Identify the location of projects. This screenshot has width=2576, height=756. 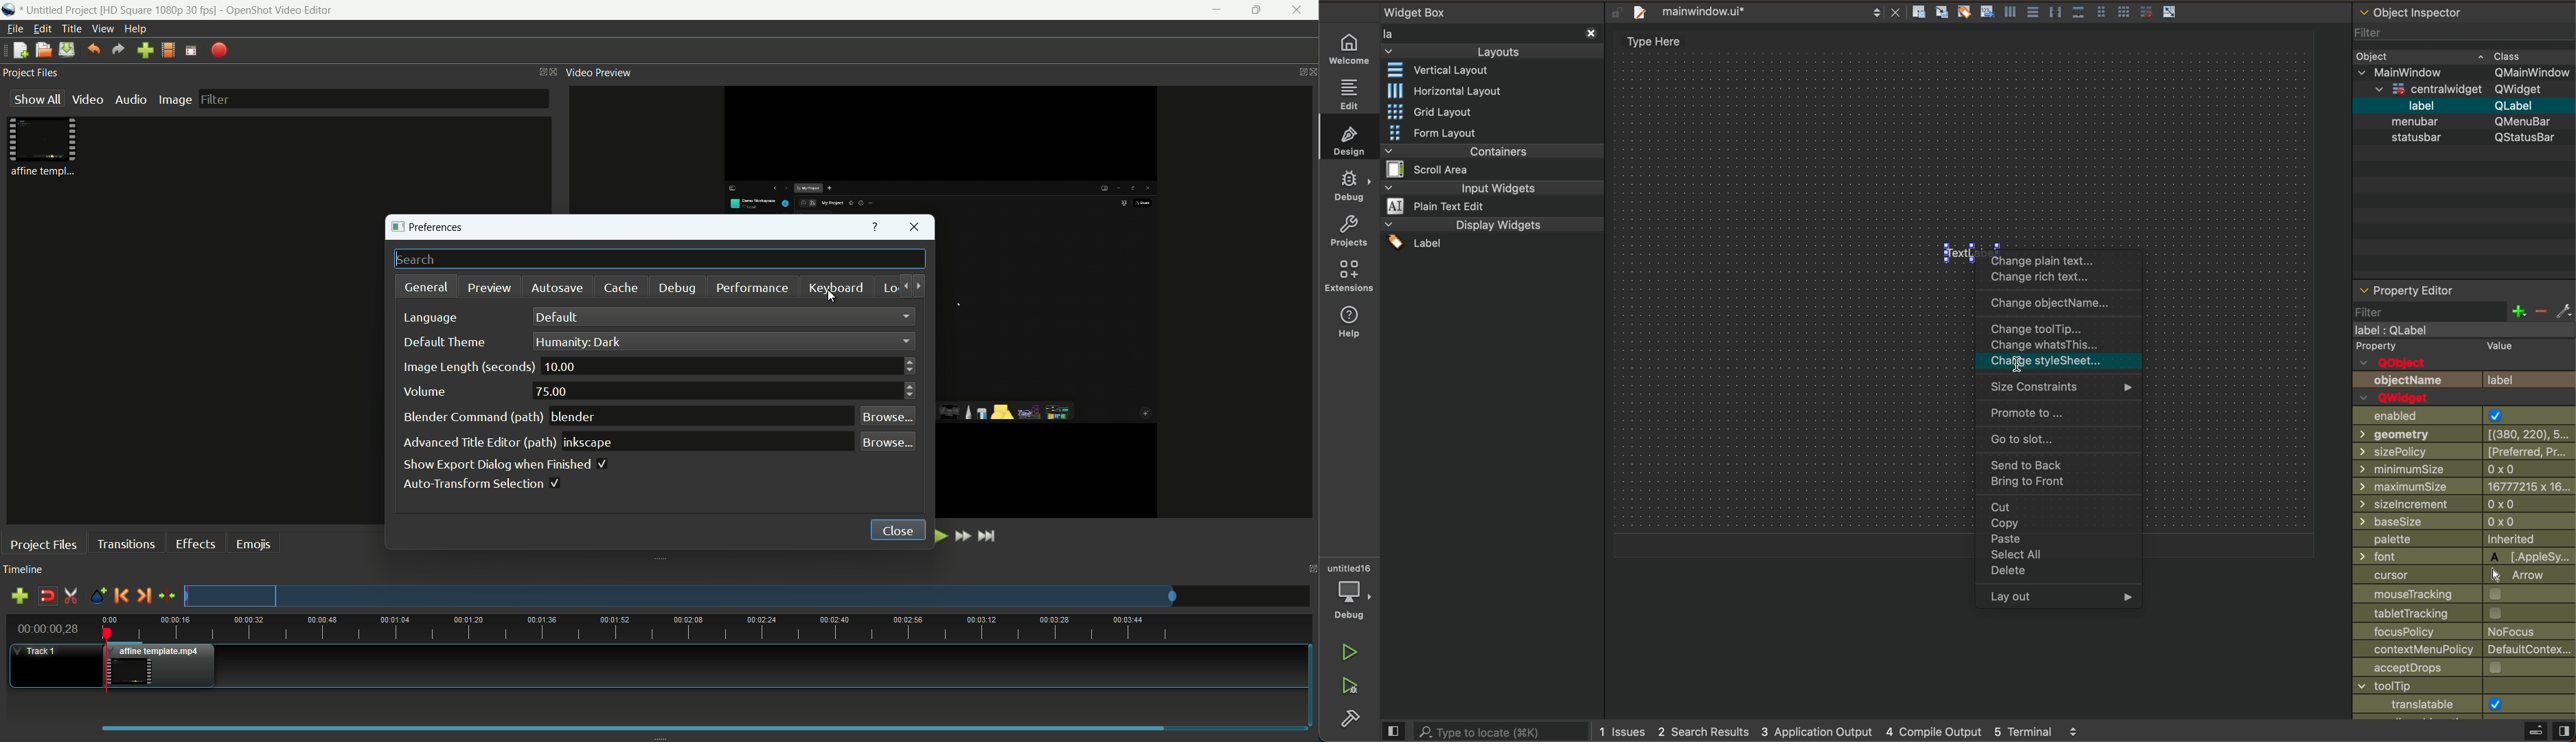
(1347, 234).